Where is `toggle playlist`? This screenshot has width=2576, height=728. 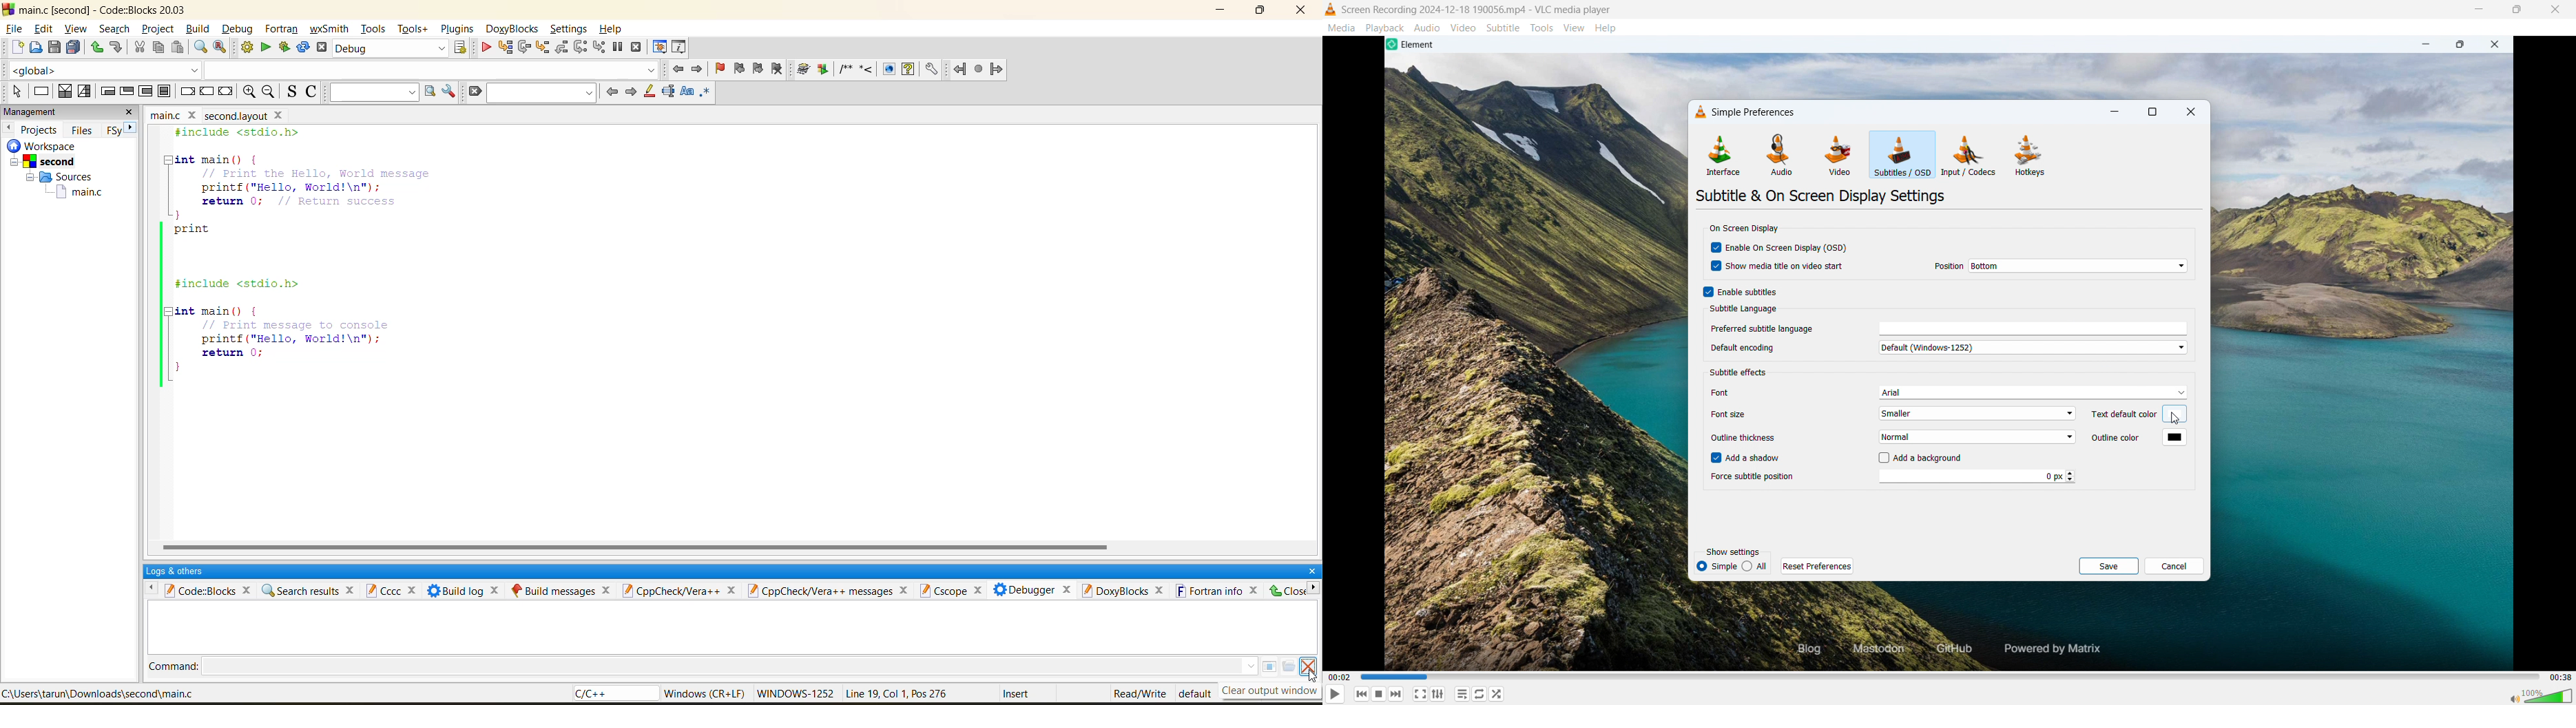
toggle playlist is located at coordinates (1462, 694).